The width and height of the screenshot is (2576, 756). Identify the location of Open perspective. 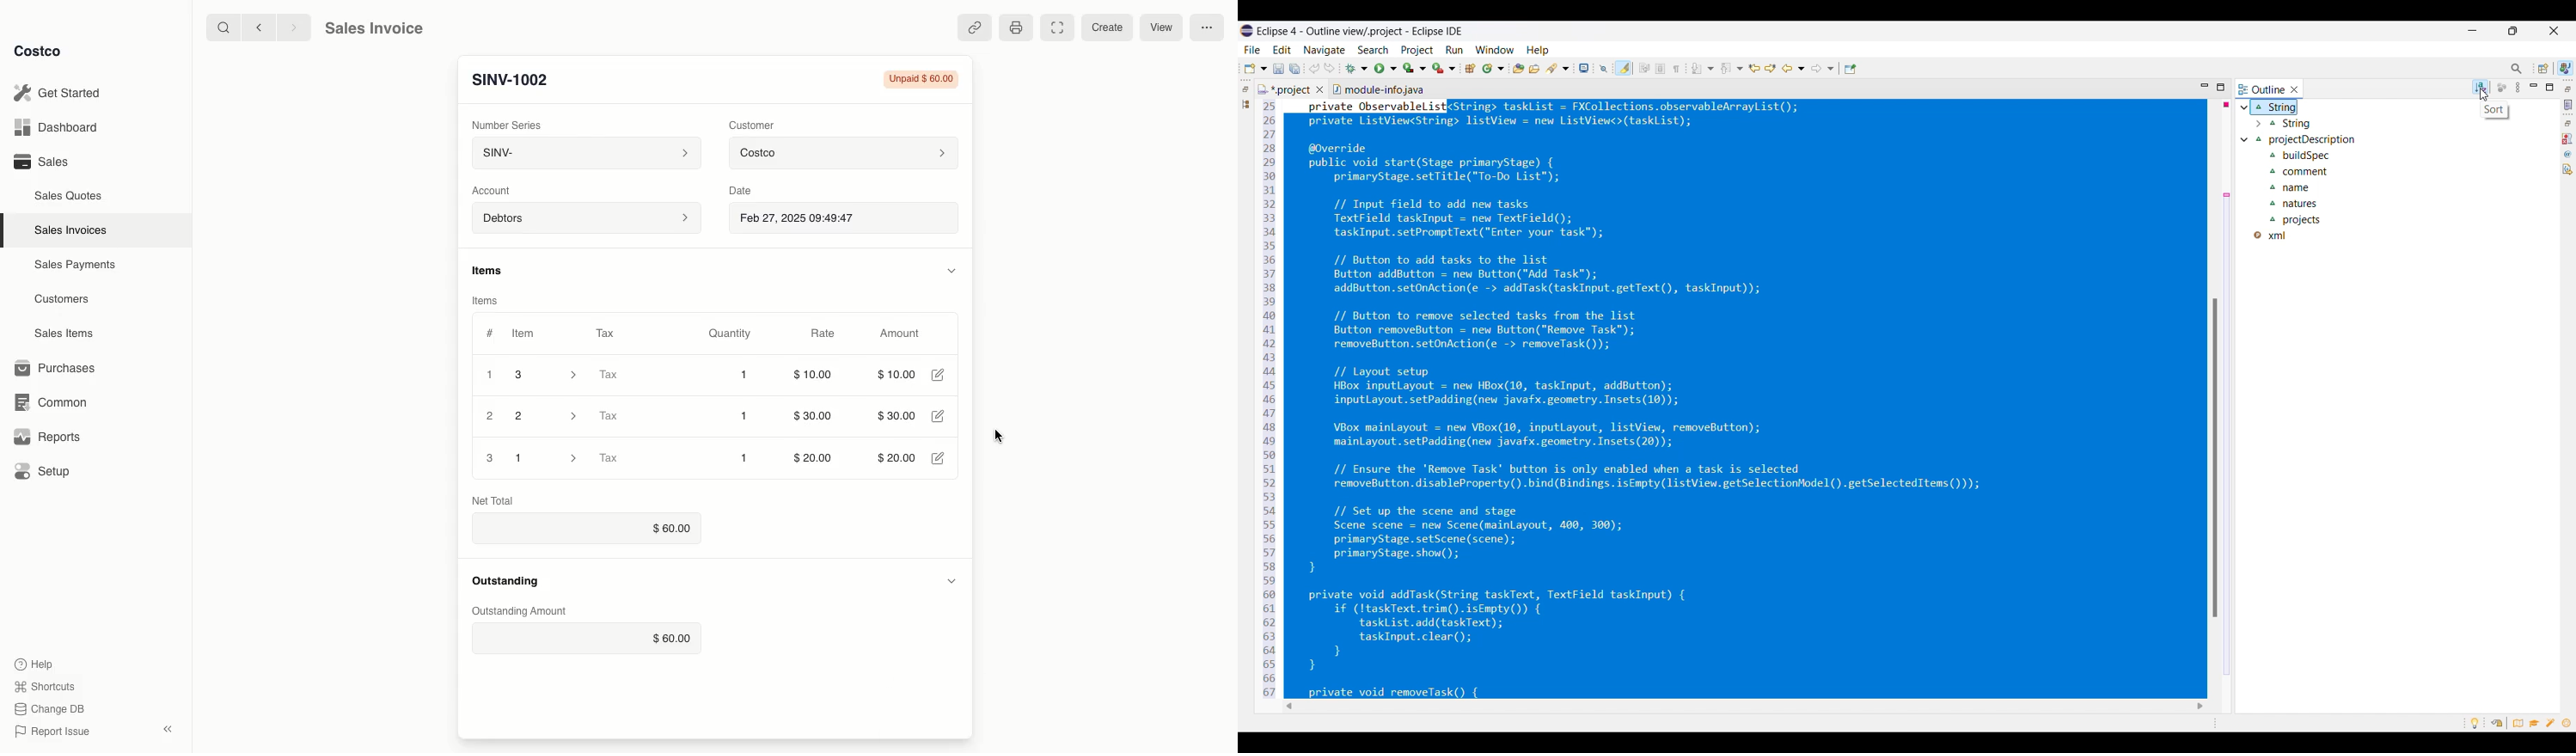
(2544, 68).